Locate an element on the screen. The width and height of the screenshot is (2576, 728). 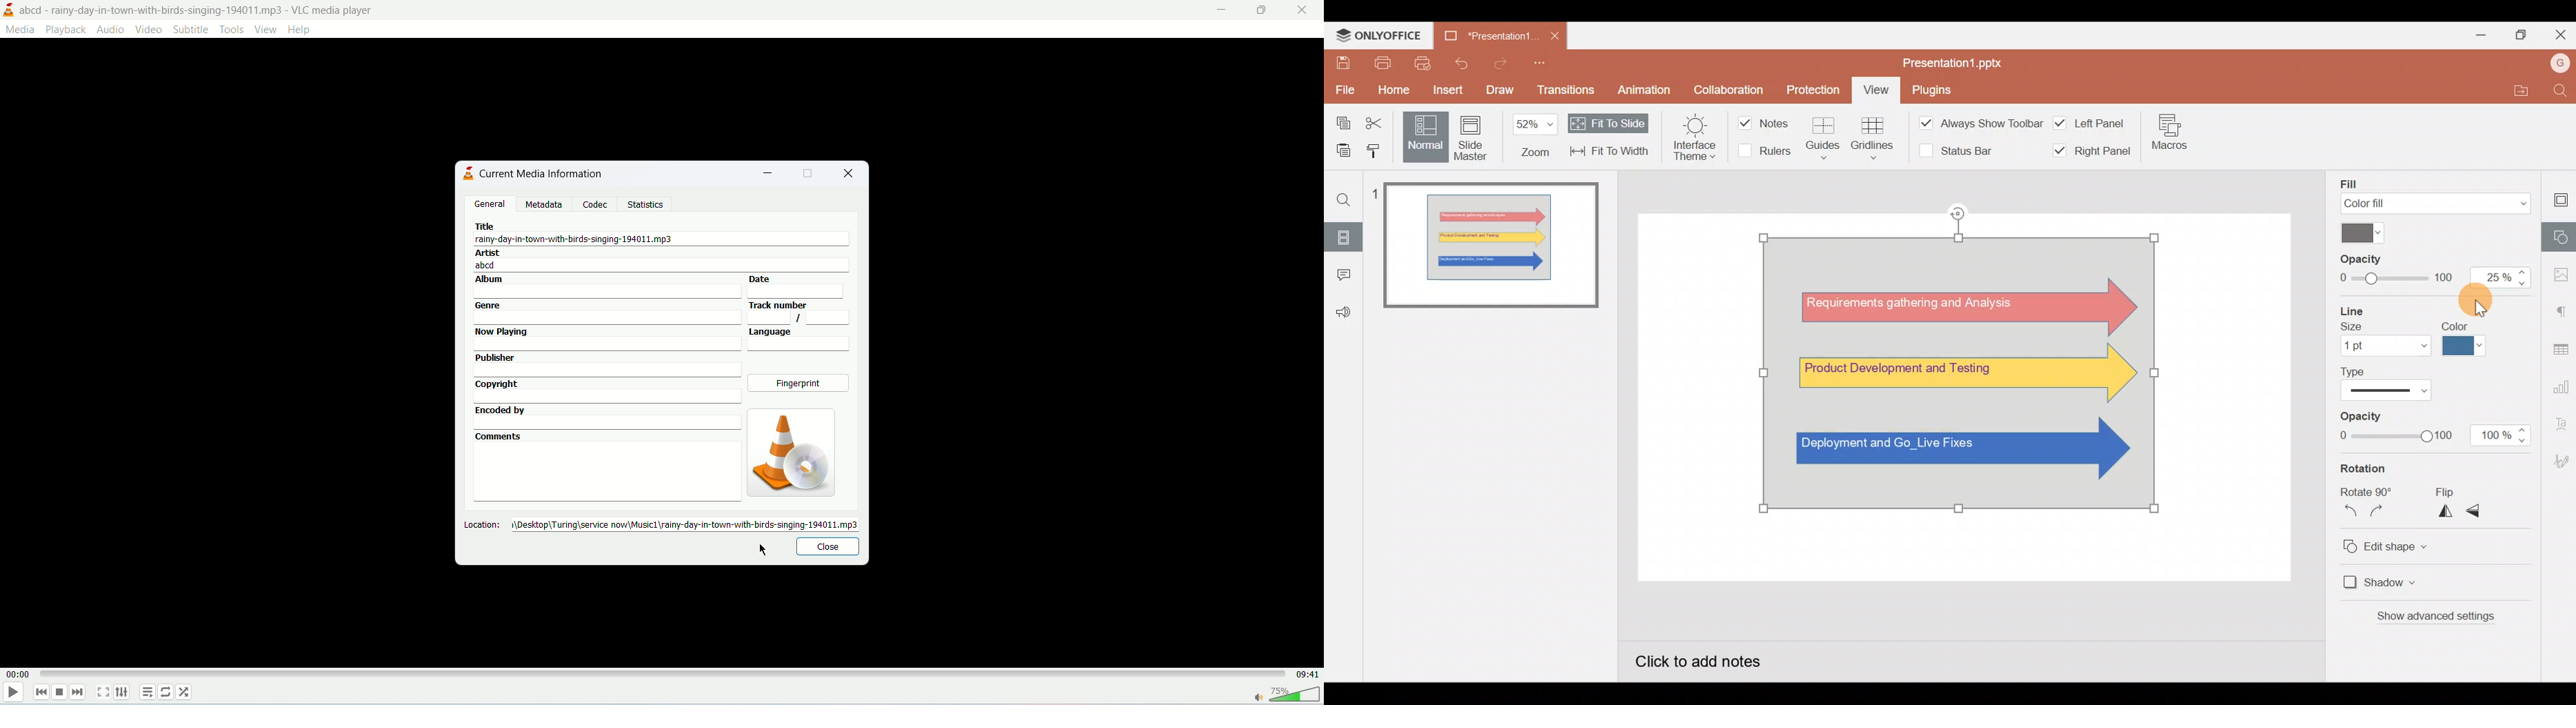
maximize is located at coordinates (1262, 12).